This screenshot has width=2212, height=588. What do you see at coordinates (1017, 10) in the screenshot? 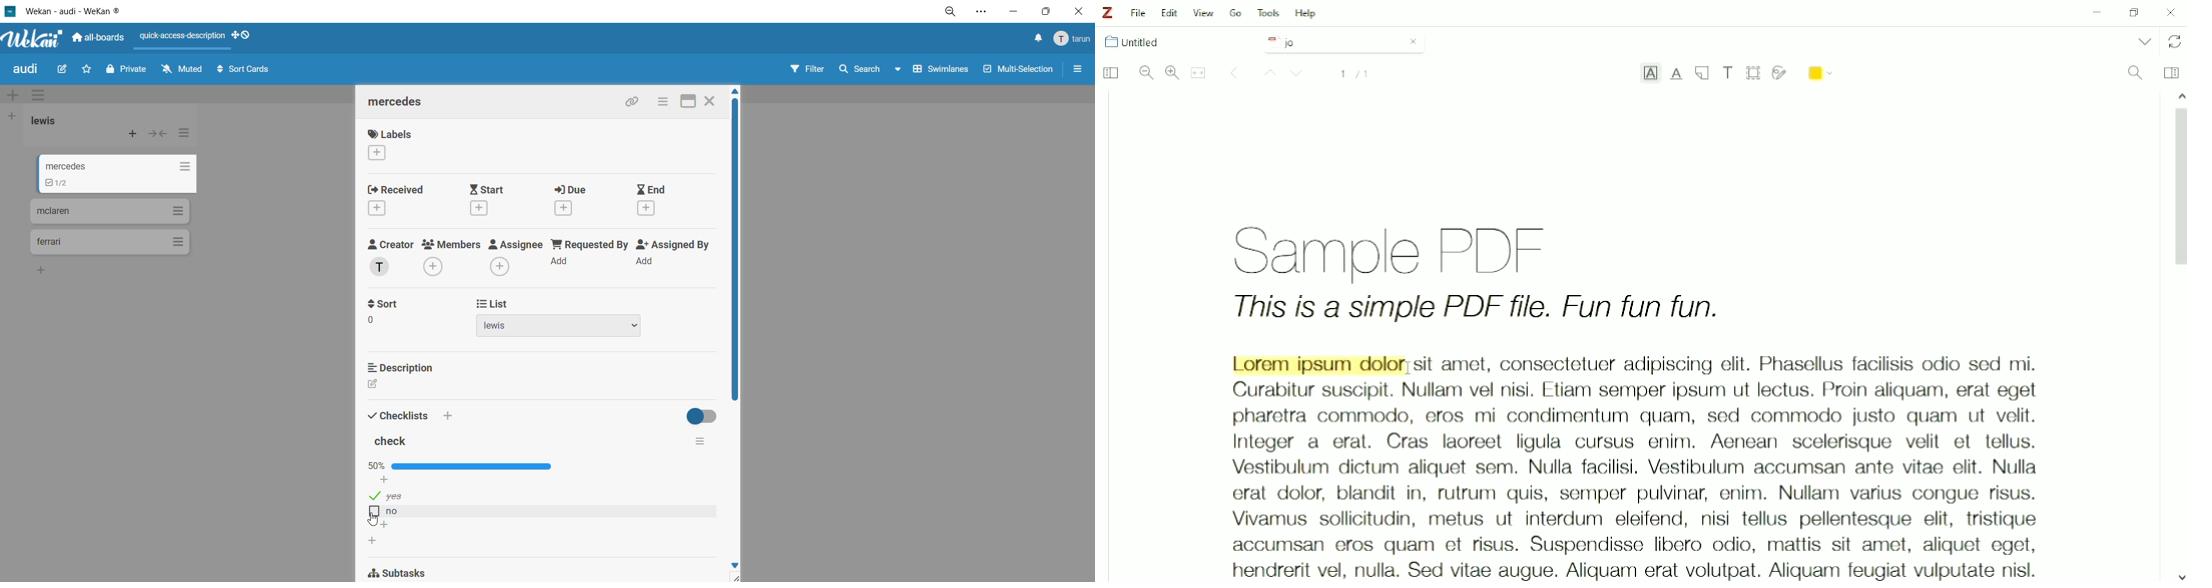
I see `minimize` at bounding box center [1017, 10].